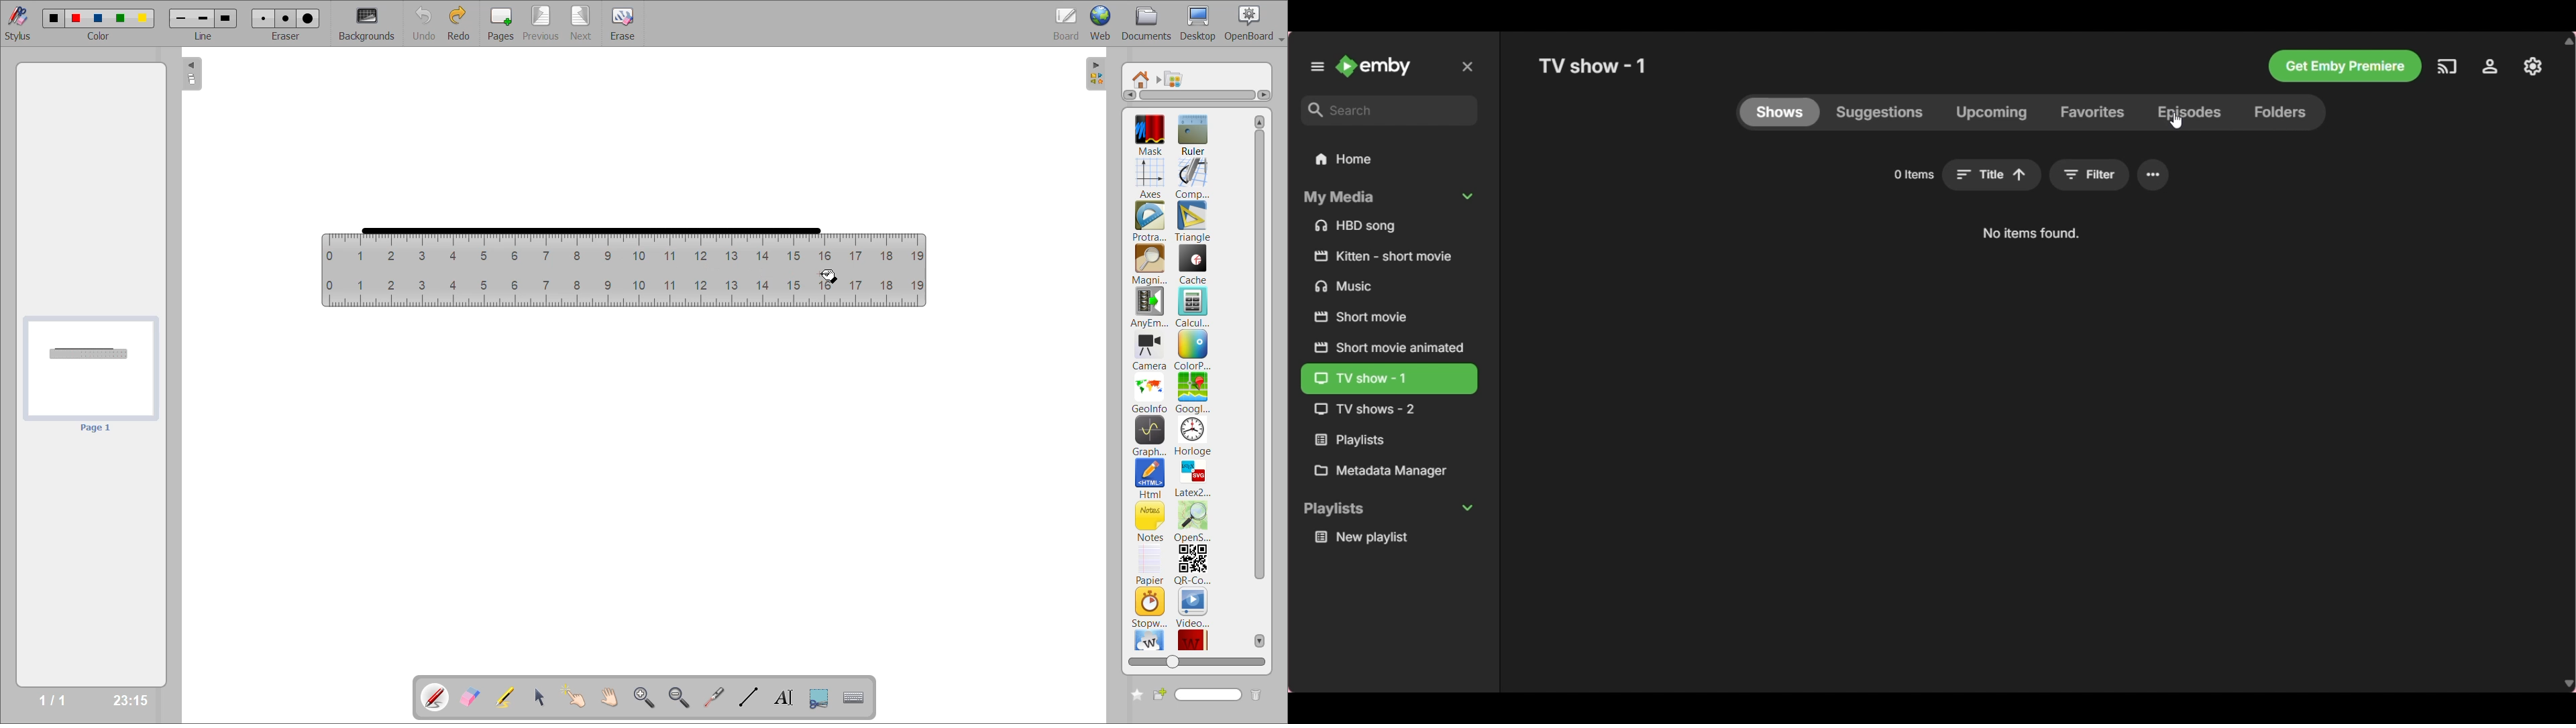 This screenshot has height=728, width=2576. What do you see at coordinates (1097, 74) in the screenshot?
I see `collapse` at bounding box center [1097, 74].